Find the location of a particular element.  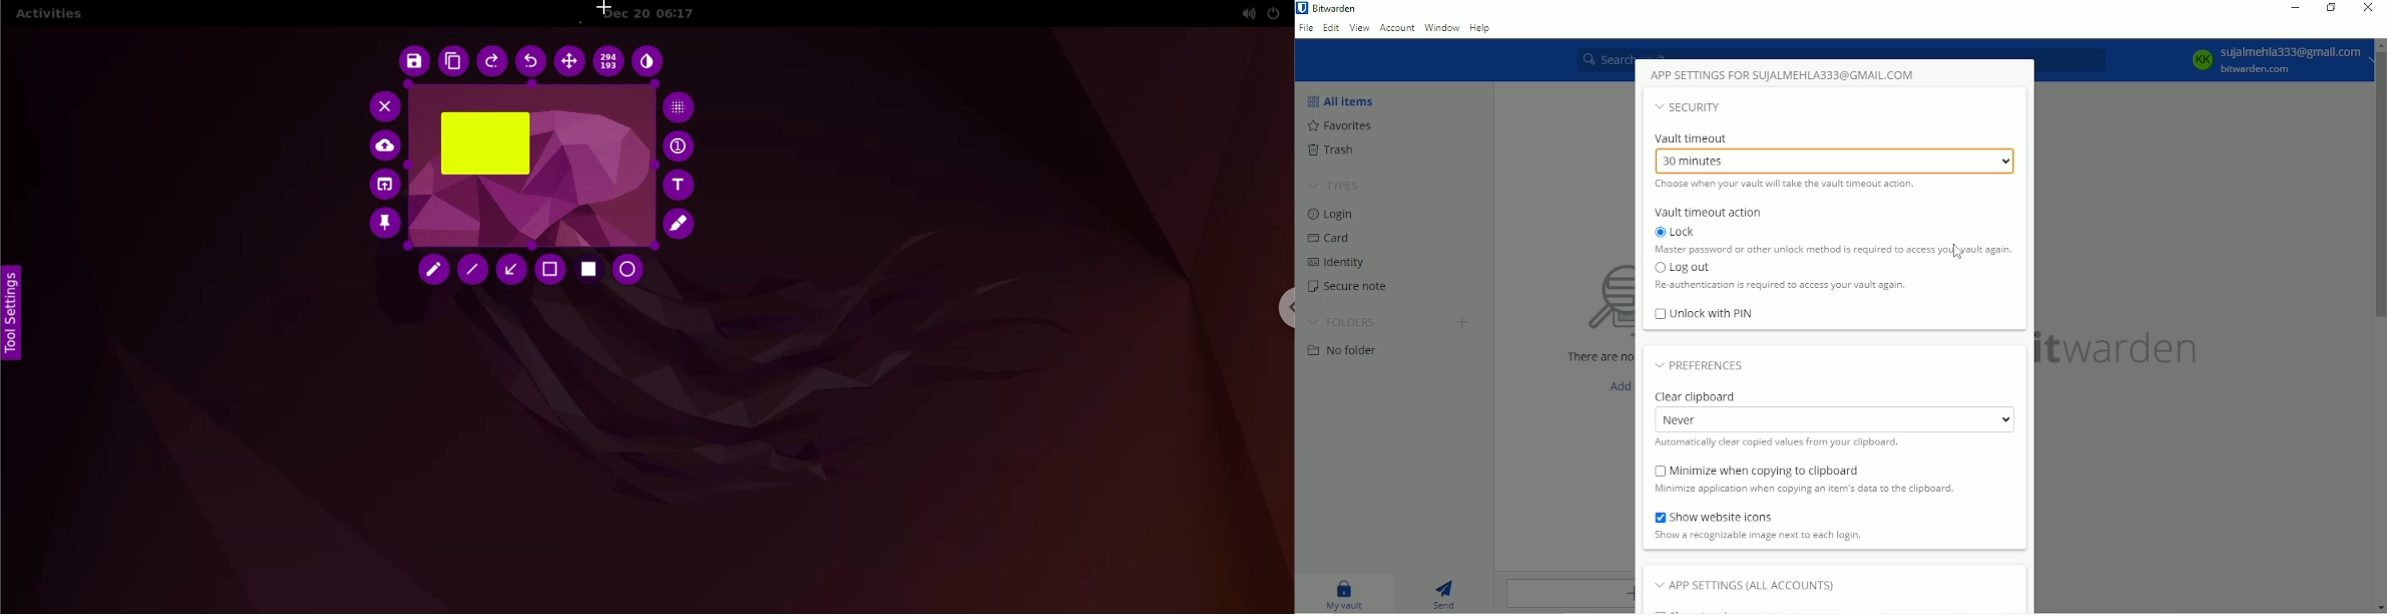

APP SETTINGS FOR SUJALMEHLA333@GMAIL COM is located at coordinates (1785, 74).